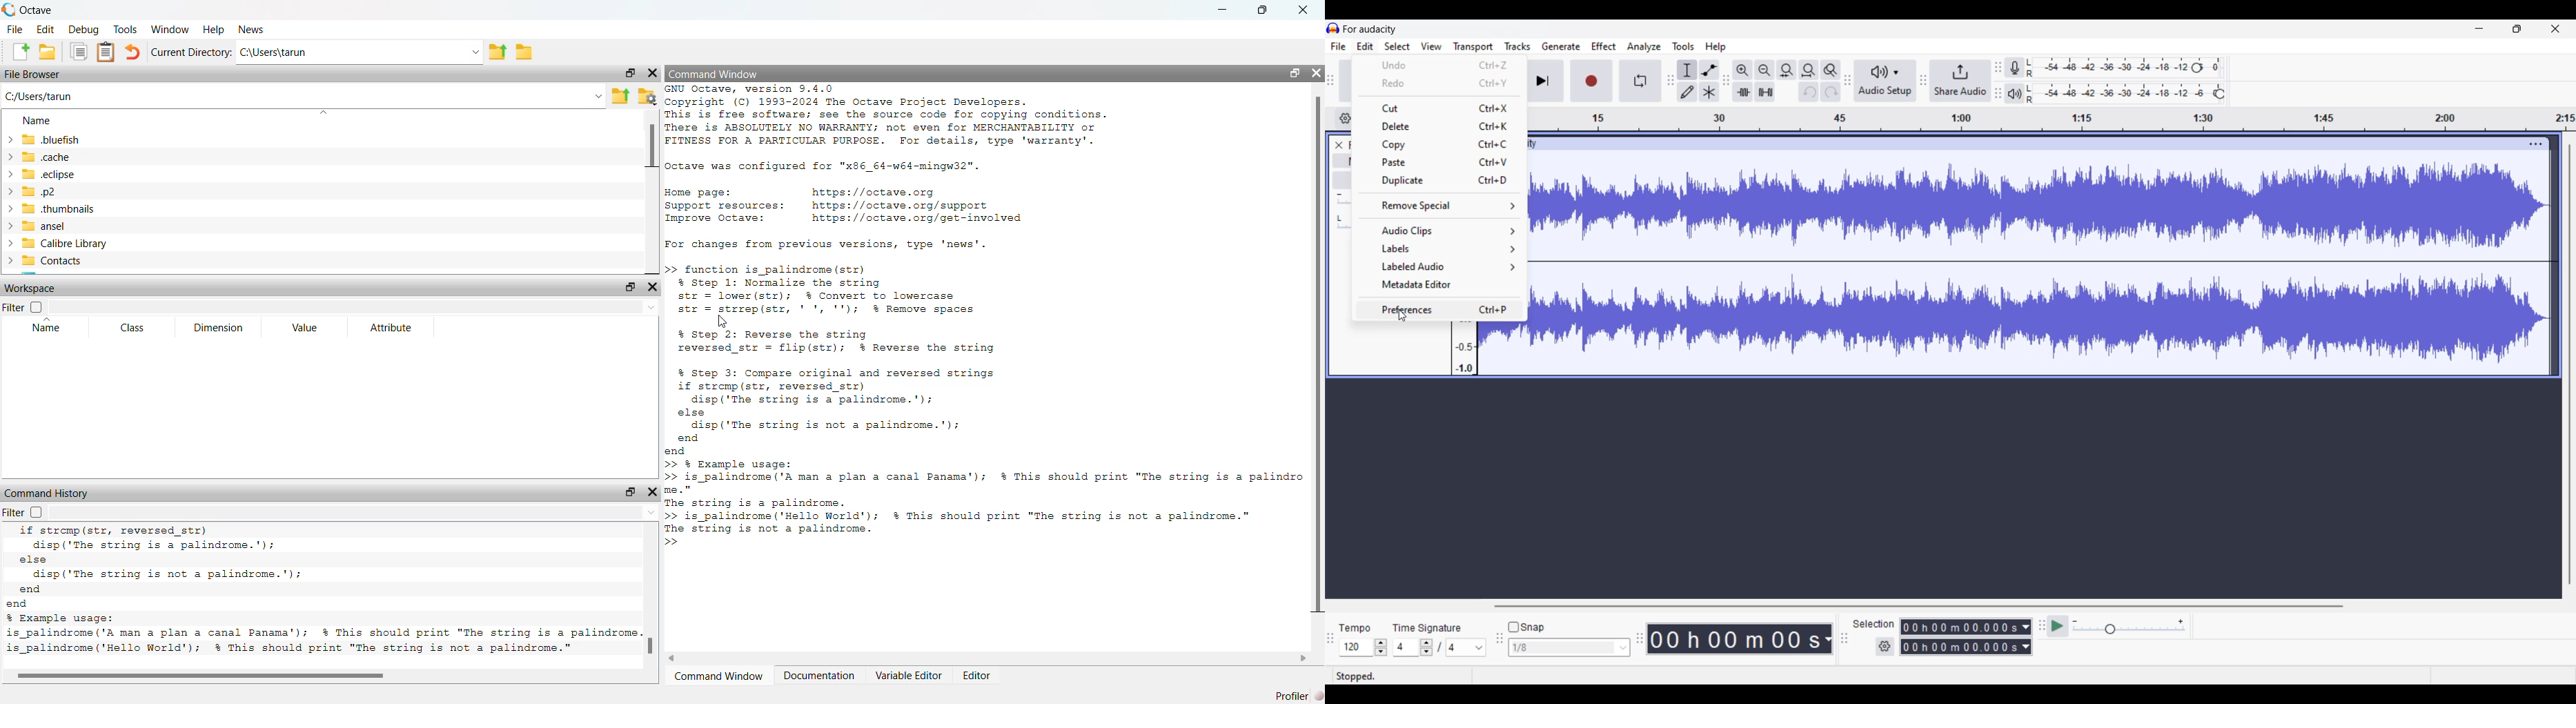 Image resolution: width=2576 pixels, height=728 pixels. I want to click on Current project name, so click(1370, 29).